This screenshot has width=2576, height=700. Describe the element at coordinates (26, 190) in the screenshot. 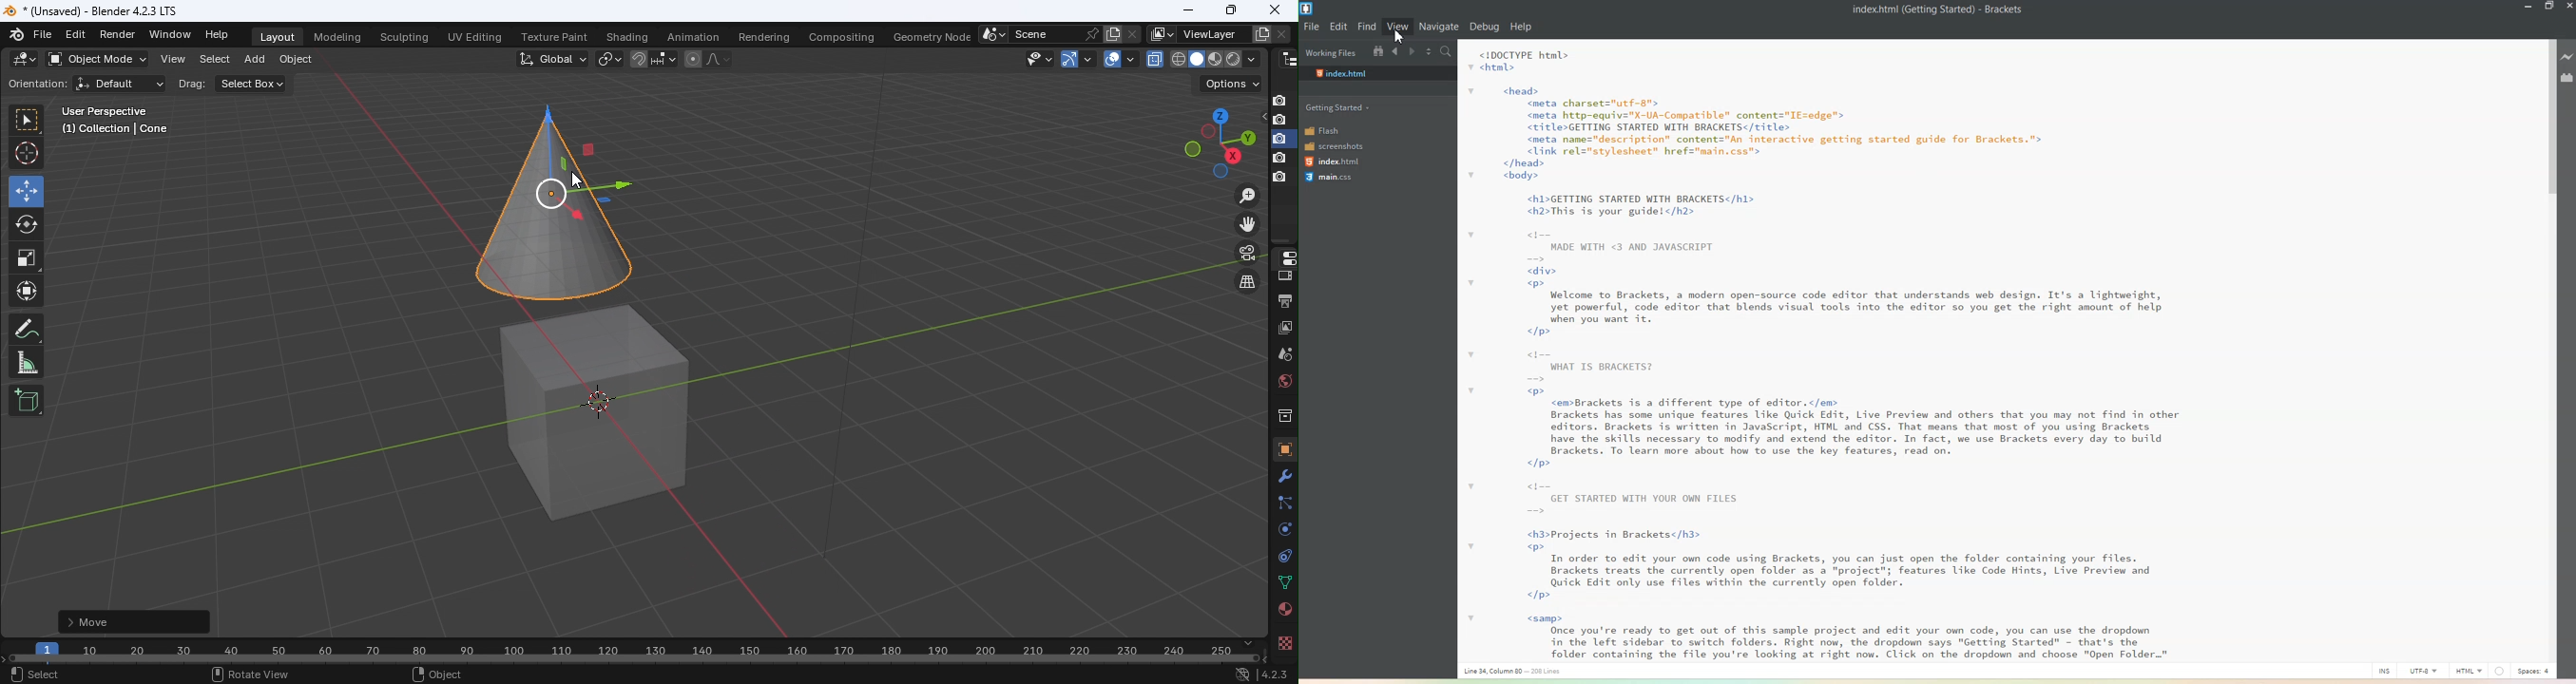

I see `Move` at that location.